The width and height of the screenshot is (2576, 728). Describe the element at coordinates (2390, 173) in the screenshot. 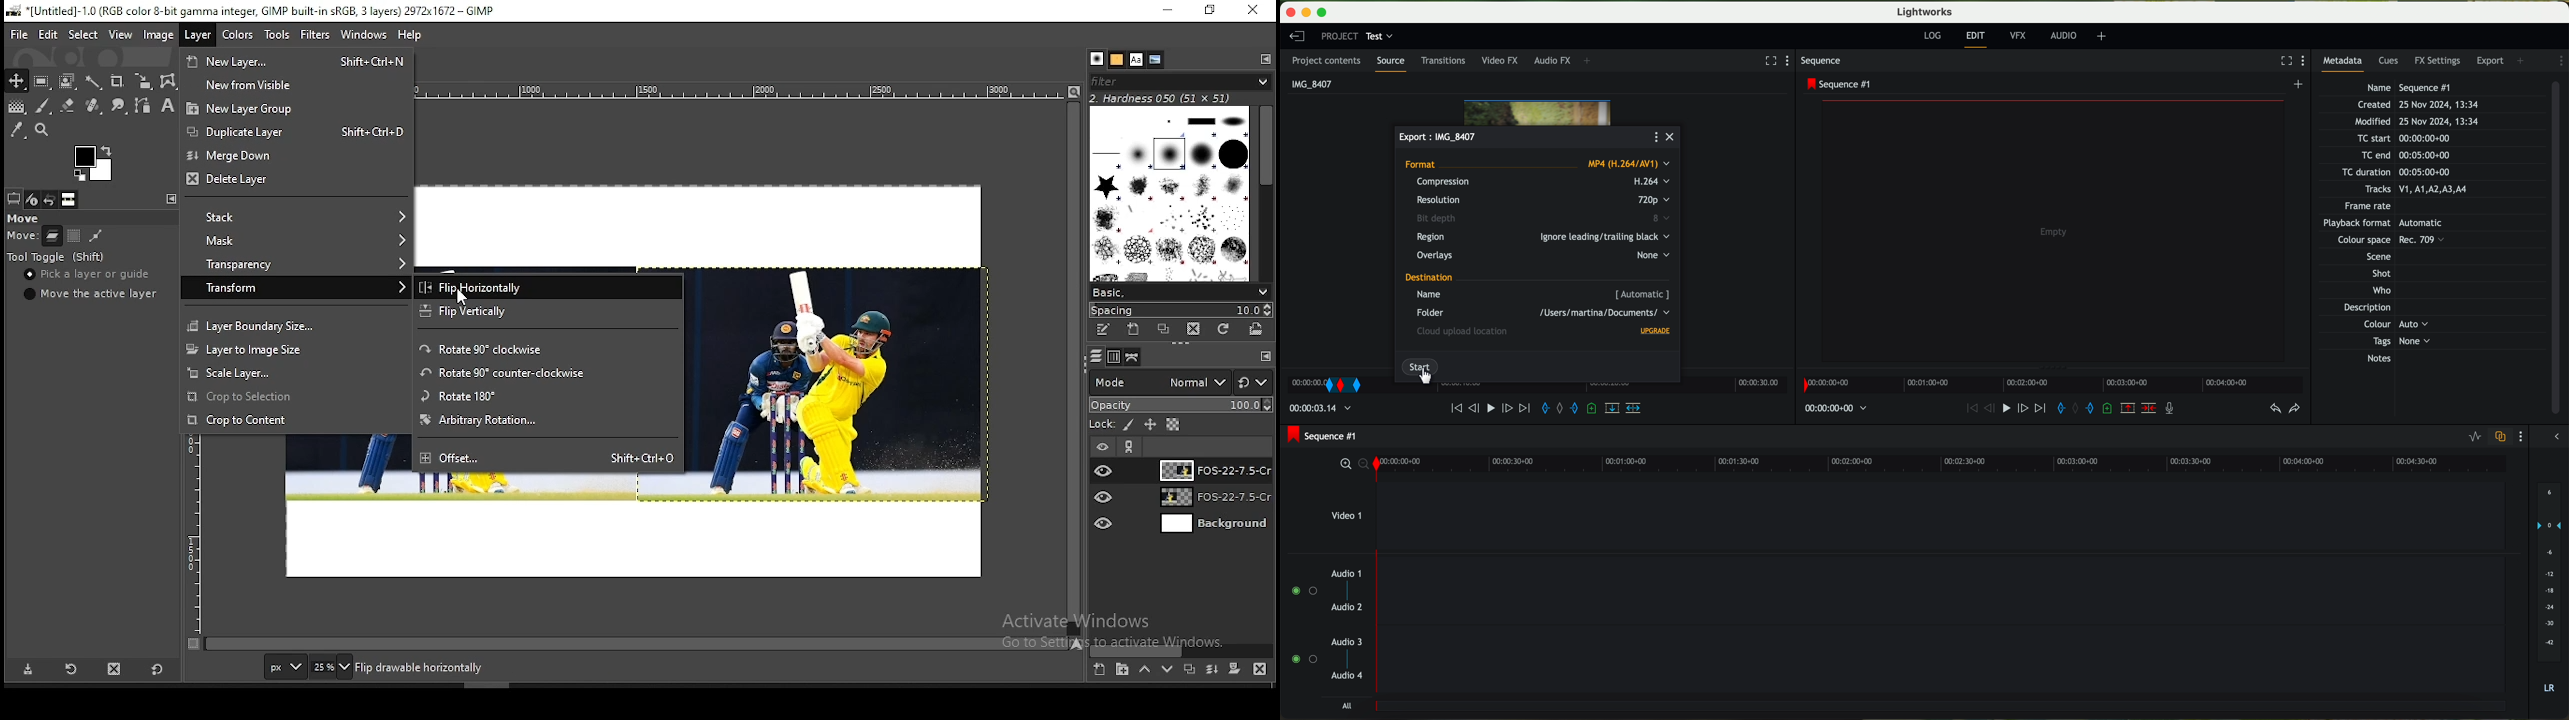

I see `TC duration` at that location.